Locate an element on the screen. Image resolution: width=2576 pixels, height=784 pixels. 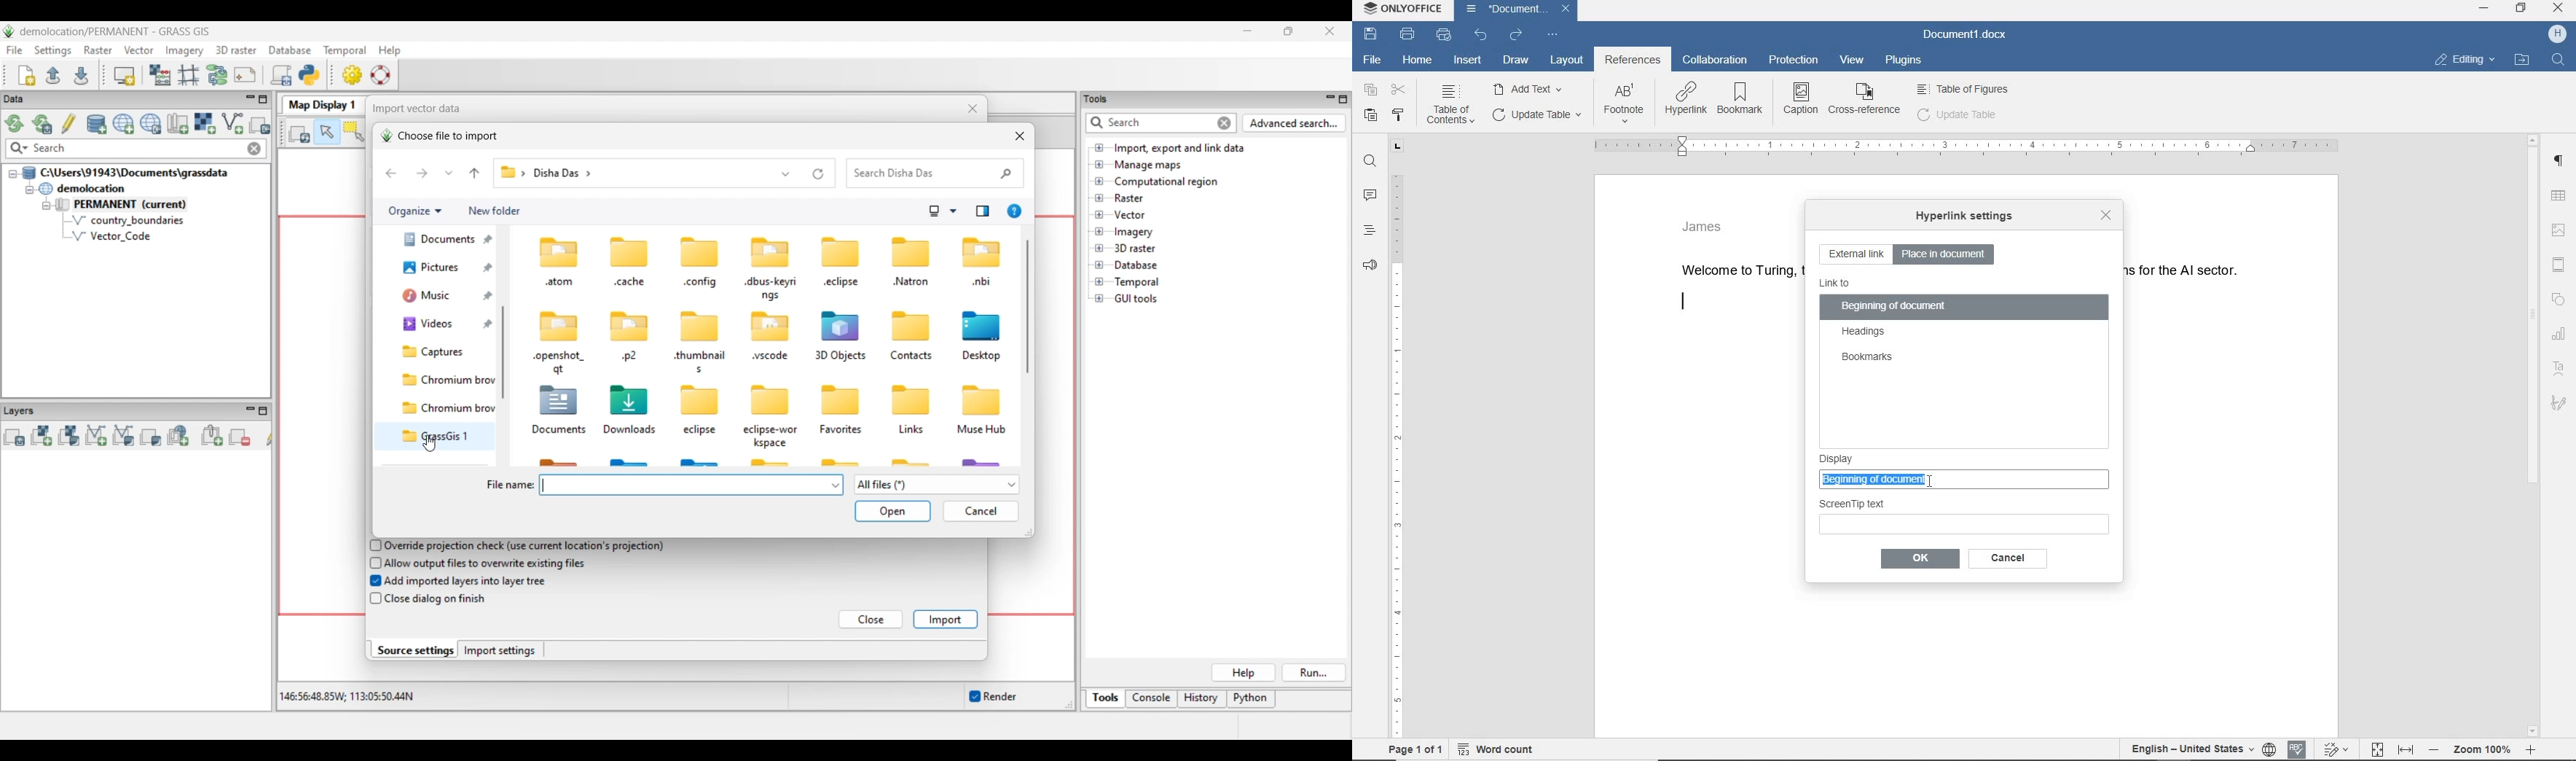
HYPERLINK is located at coordinates (1685, 100).